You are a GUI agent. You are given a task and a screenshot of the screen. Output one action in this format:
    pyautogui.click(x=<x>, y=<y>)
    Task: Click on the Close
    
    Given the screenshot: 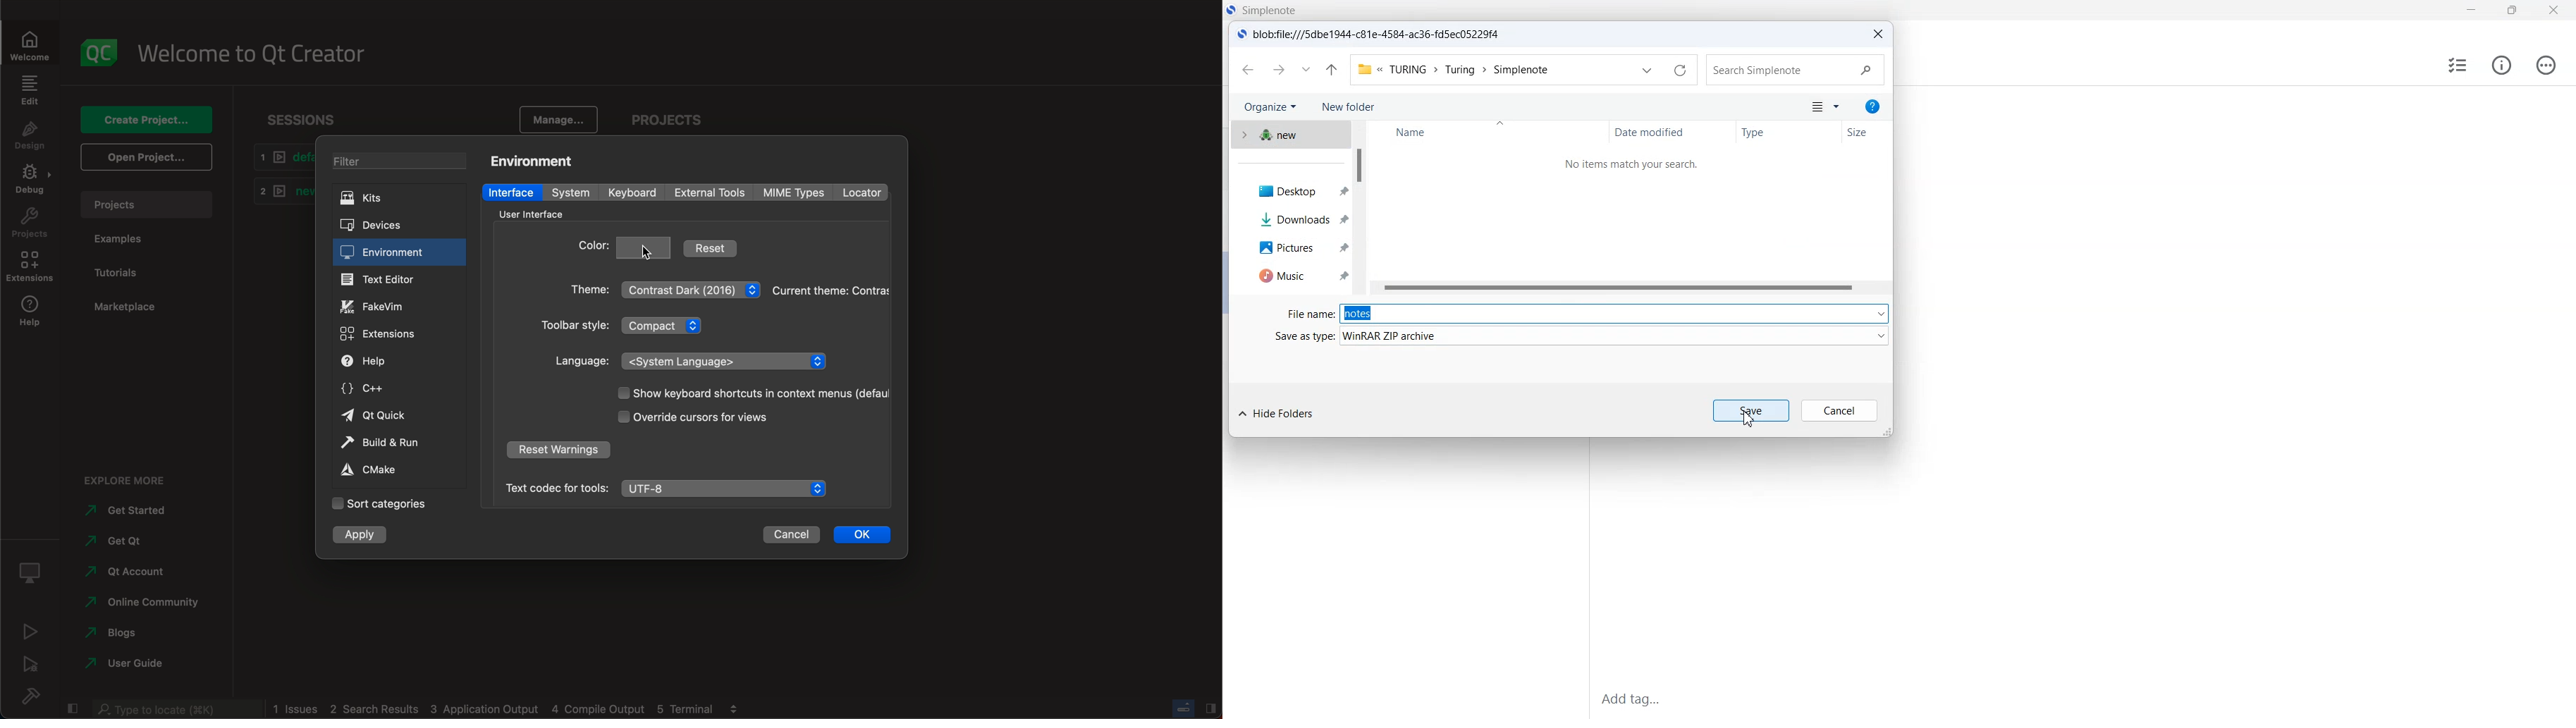 What is the action you would take?
    pyautogui.click(x=1877, y=35)
    